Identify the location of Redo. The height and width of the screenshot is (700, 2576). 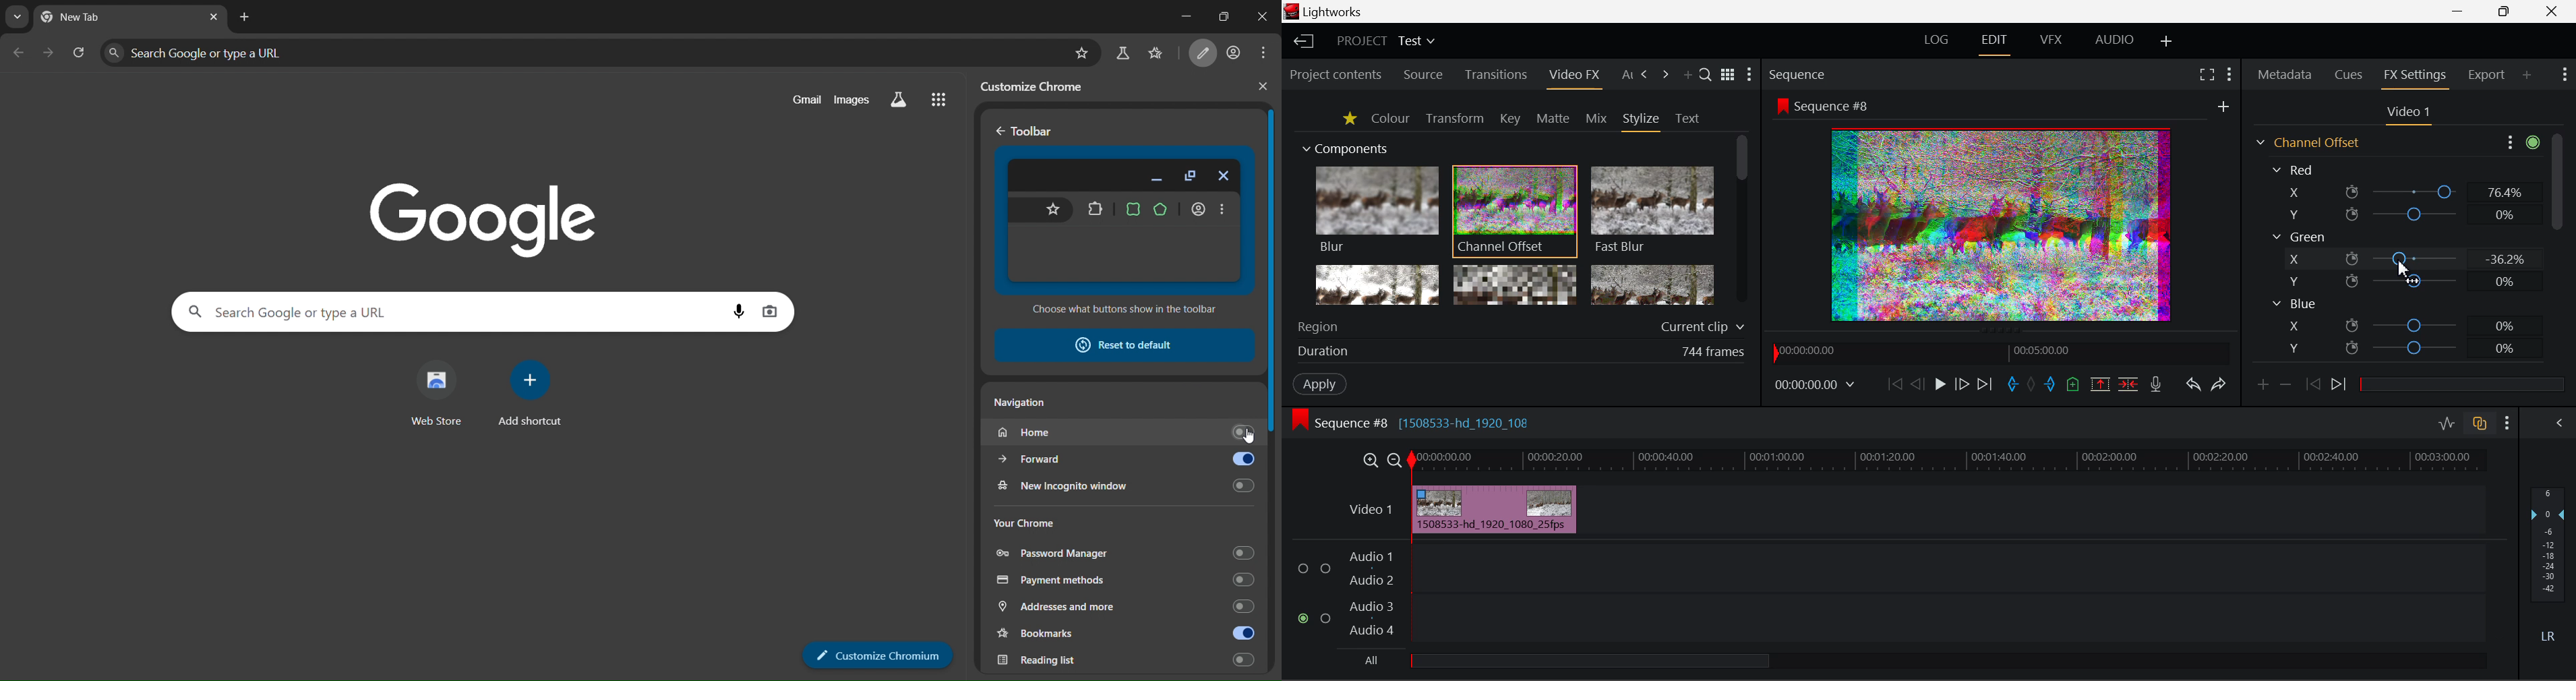
(2219, 387).